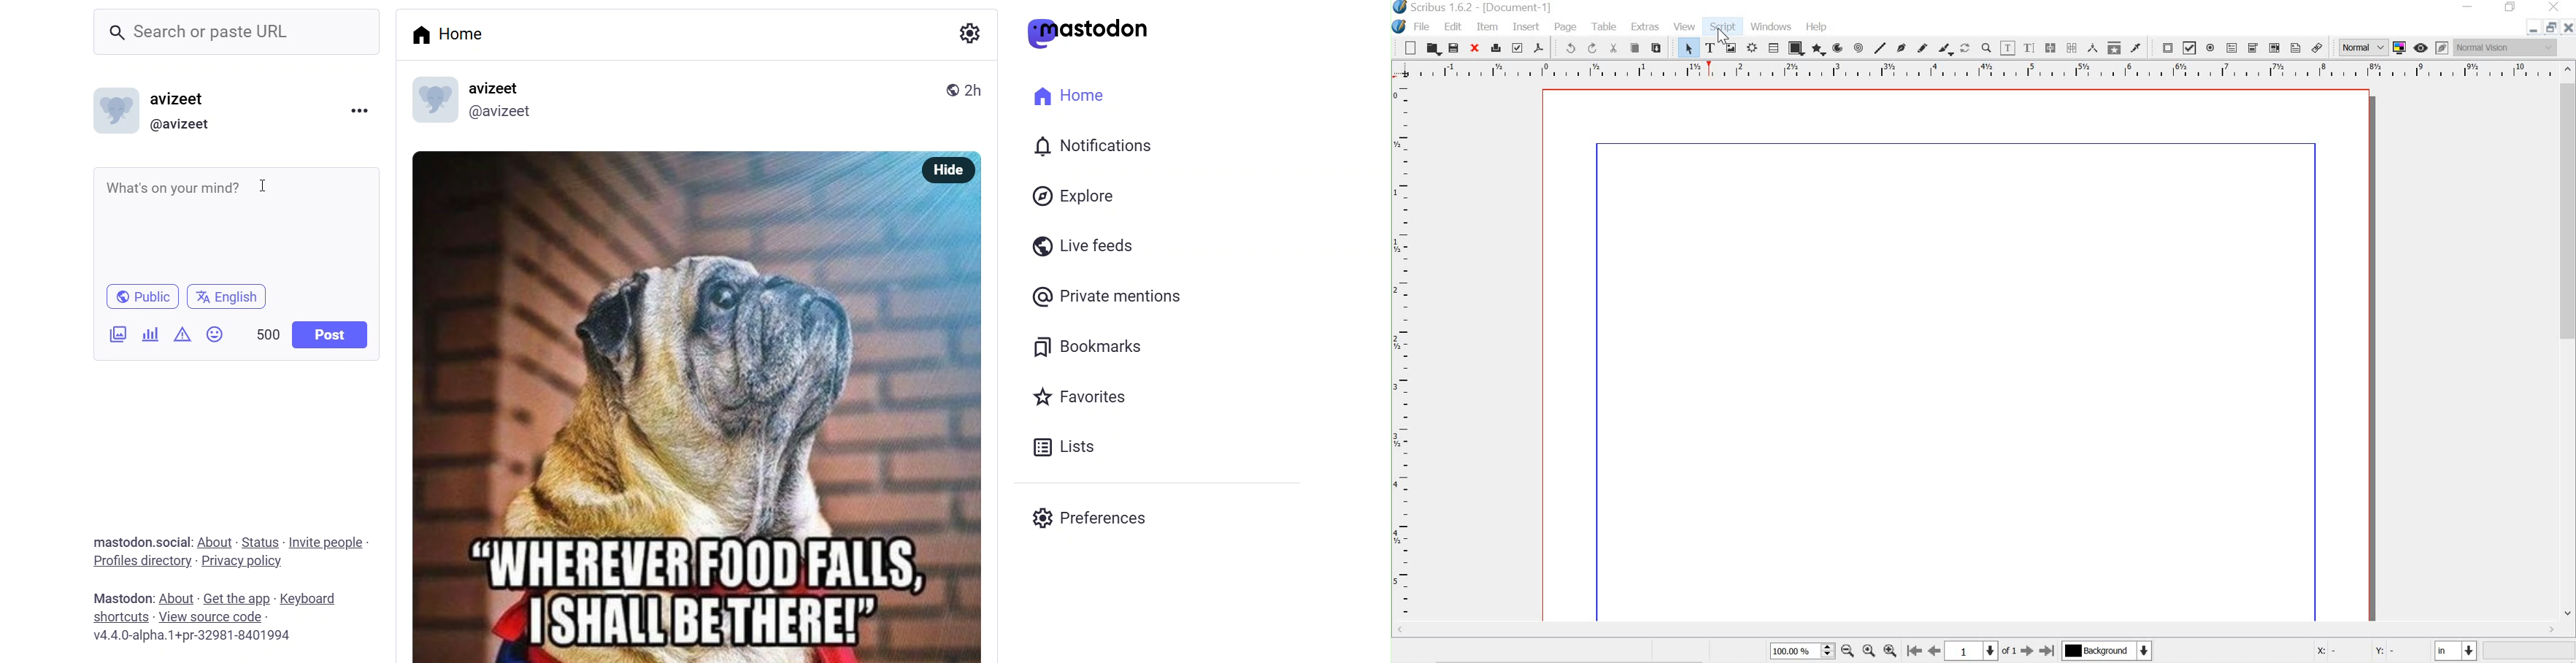 The width and height of the screenshot is (2576, 672). What do you see at coordinates (1889, 650) in the screenshot?
I see `zoom in` at bounding box center [1889, 650].